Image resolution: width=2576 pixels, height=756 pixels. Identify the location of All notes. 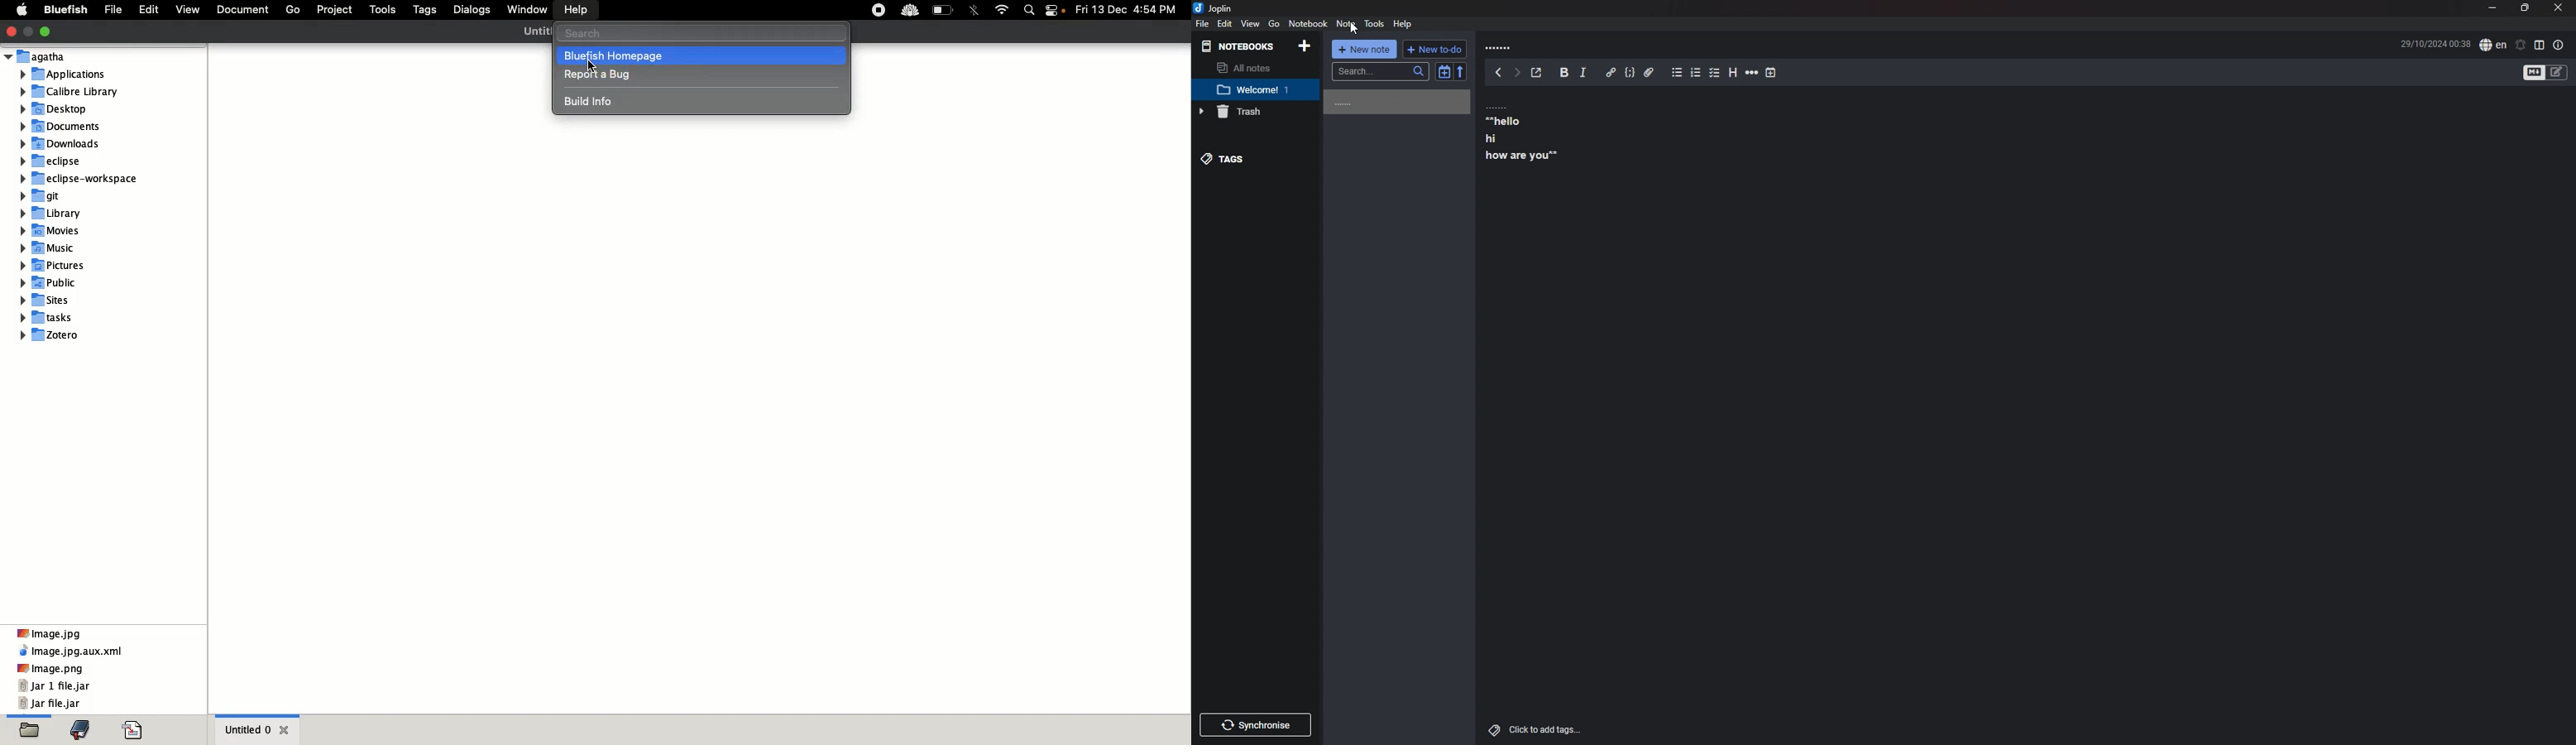
(1248, 66).